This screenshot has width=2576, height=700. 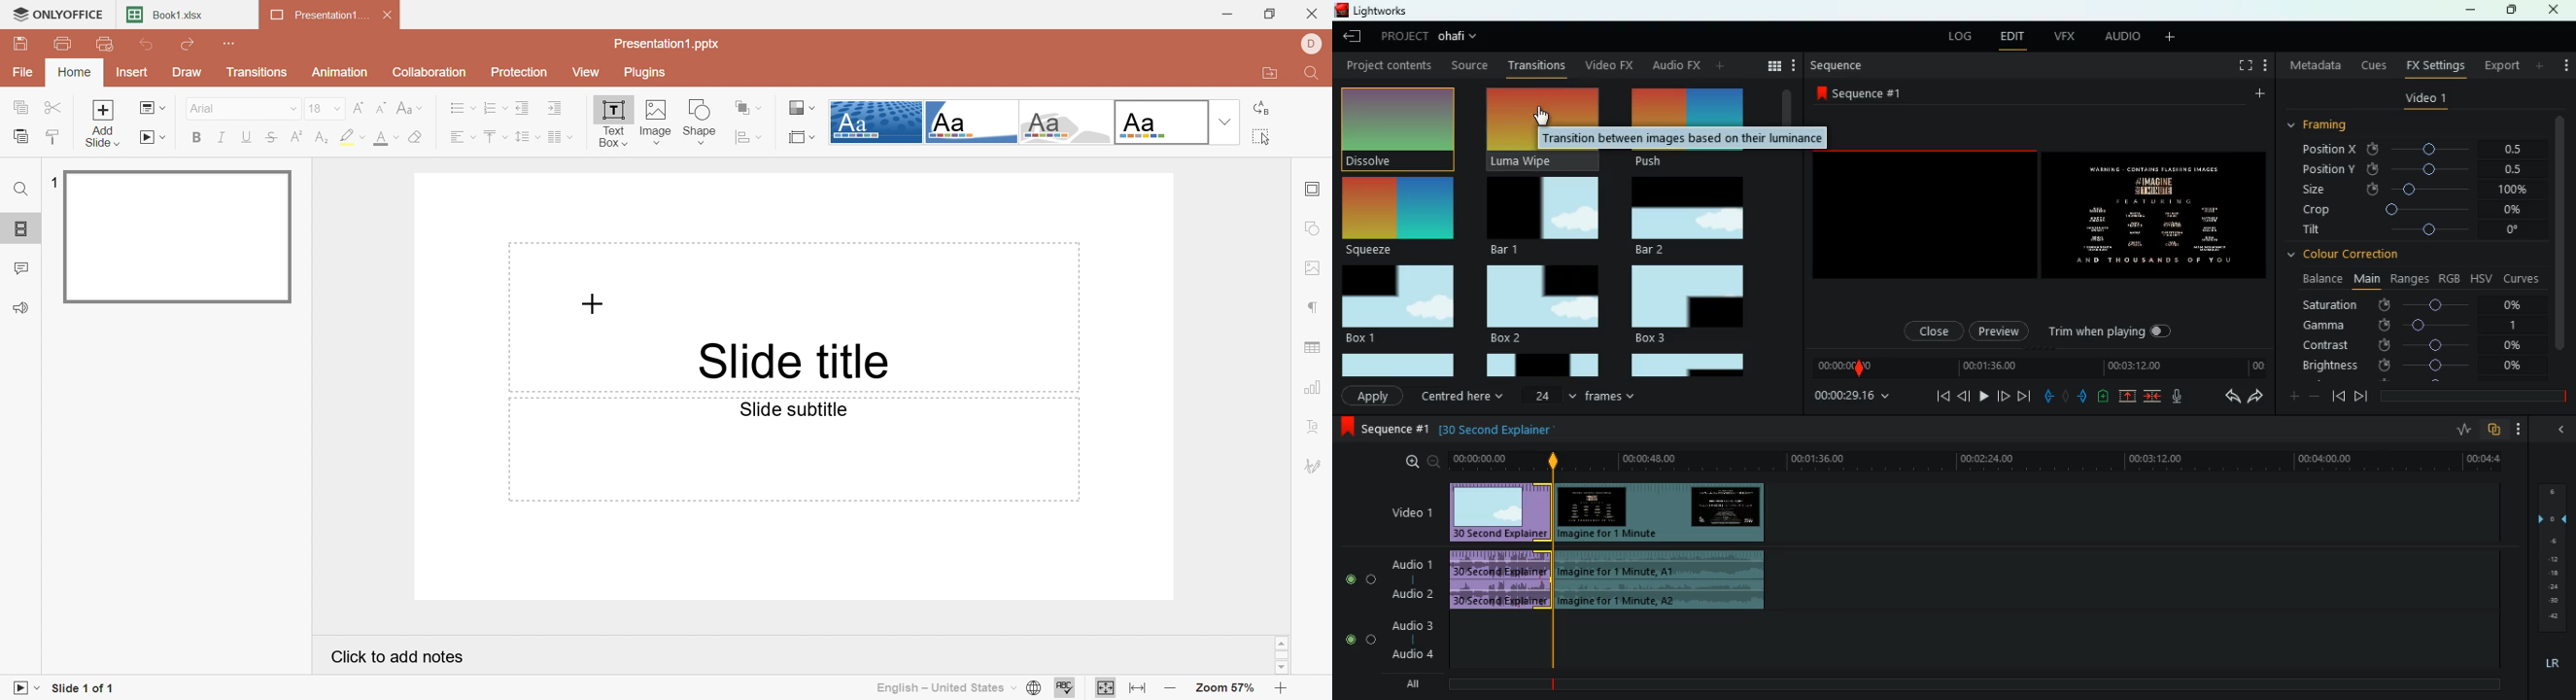 What do you see at coordinates (1395, 217) in the screenshot?
I see `squeeze` at bounding box center [1395, 217].